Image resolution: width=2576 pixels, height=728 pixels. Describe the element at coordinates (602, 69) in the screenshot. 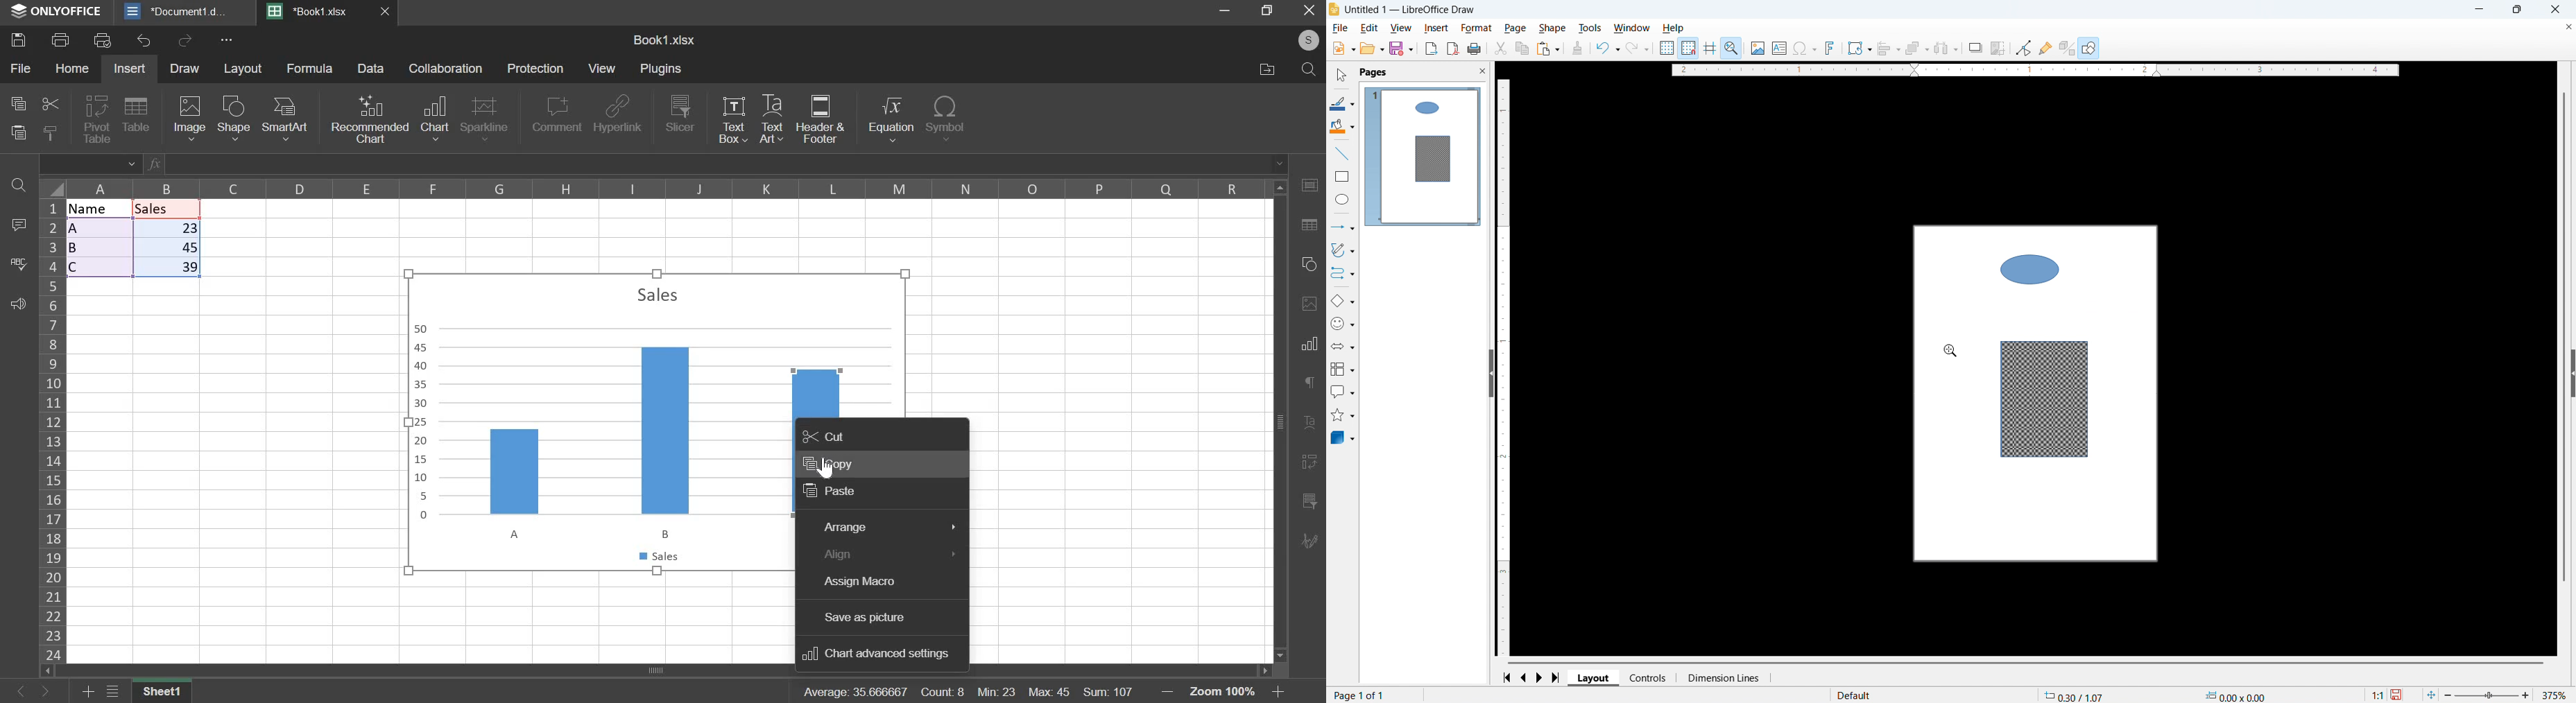

I see `view` at that location.